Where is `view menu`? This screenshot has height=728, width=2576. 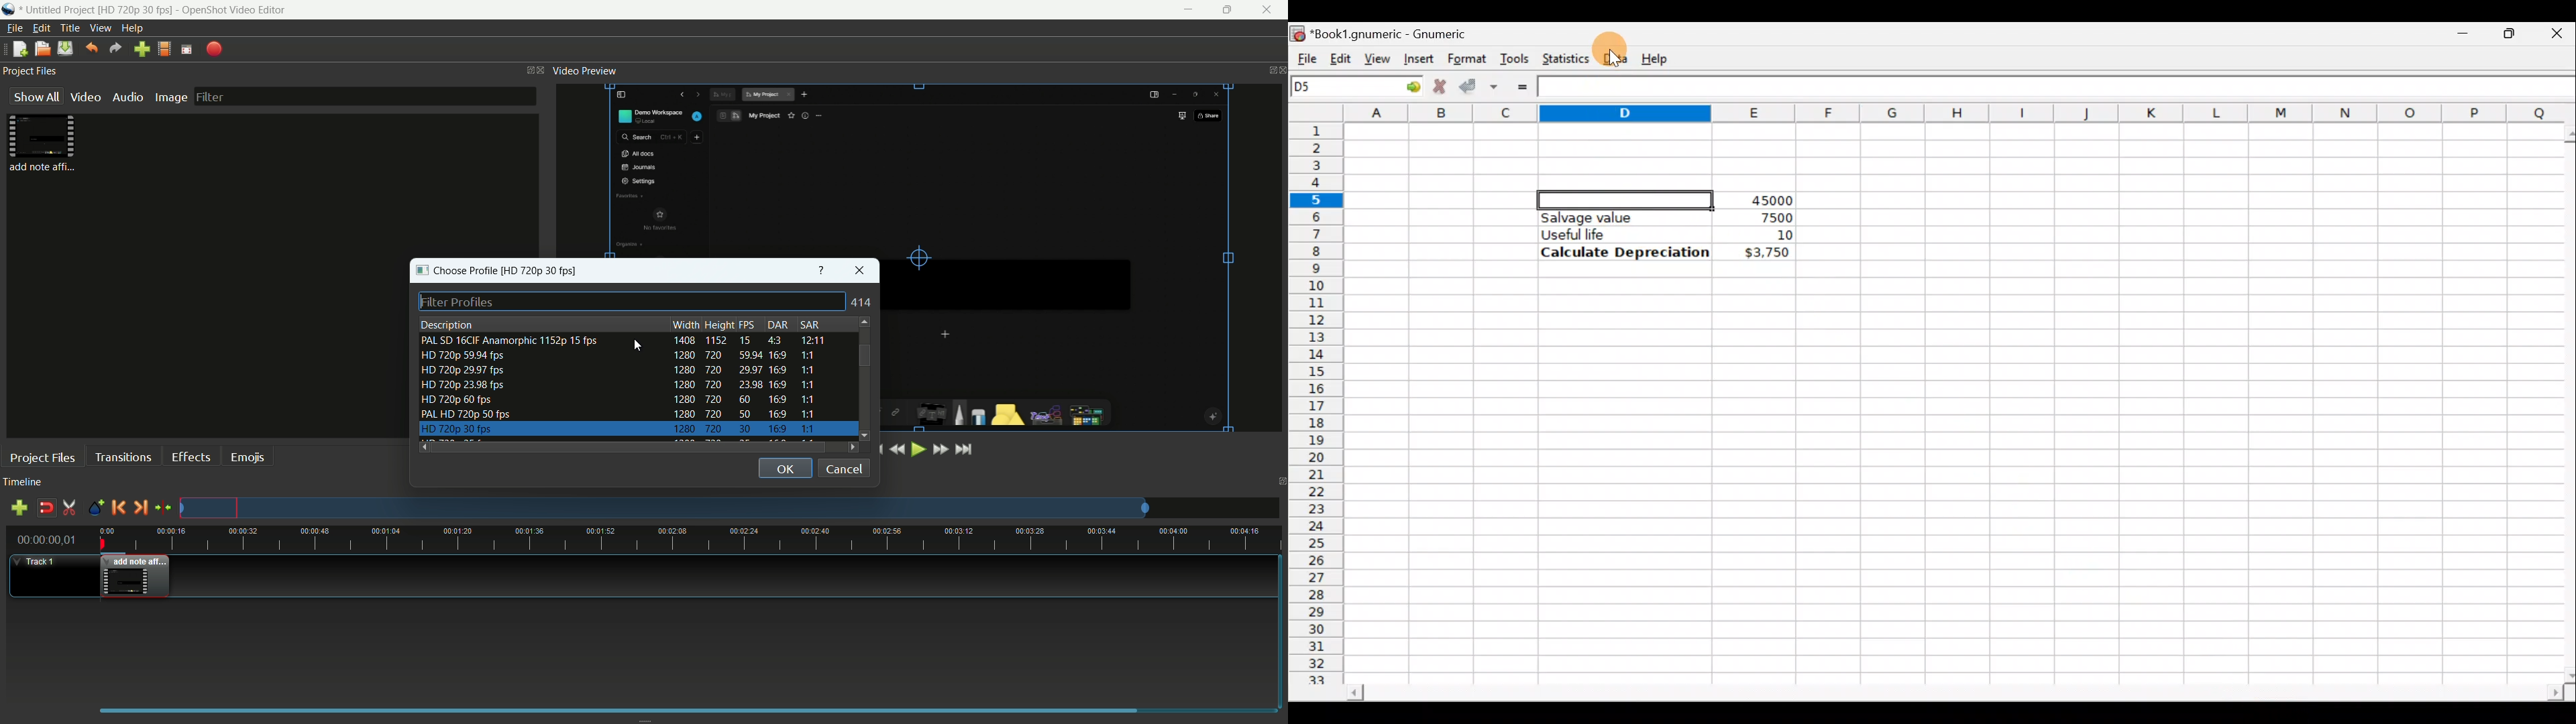
view menu is located at coordinates (100, 29).